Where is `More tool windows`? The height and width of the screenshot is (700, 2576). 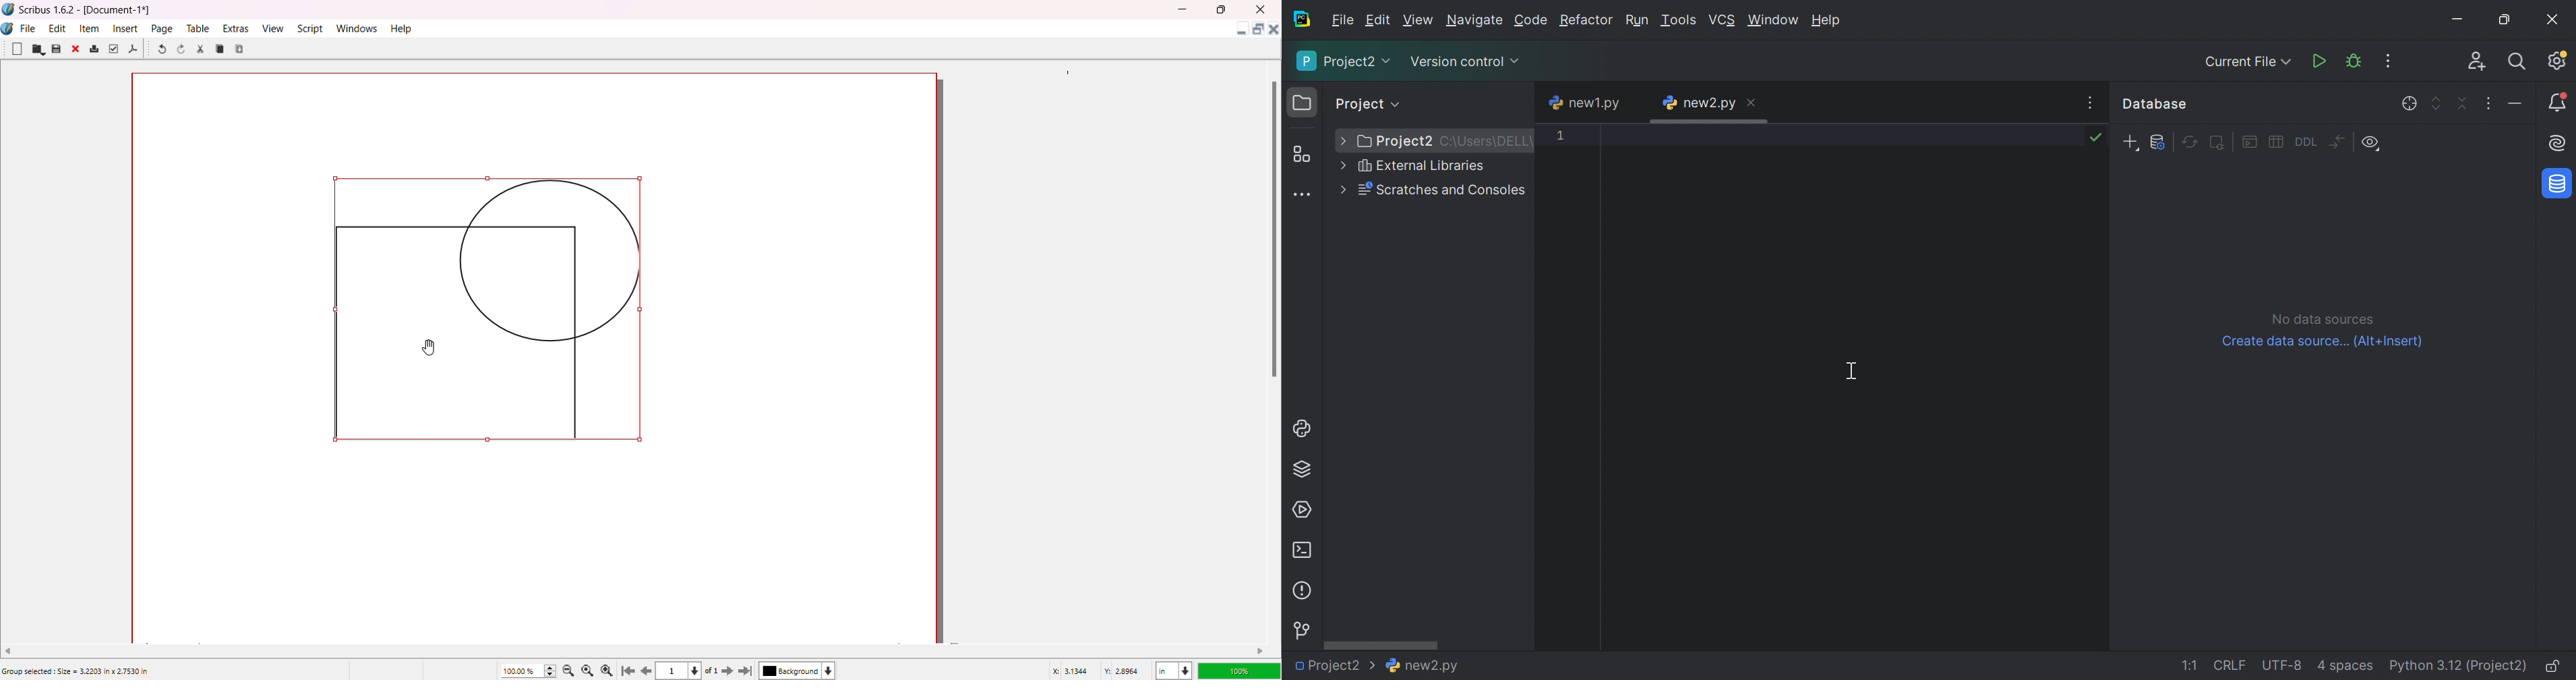
More tool windows is located at coordinates (1302, 194).